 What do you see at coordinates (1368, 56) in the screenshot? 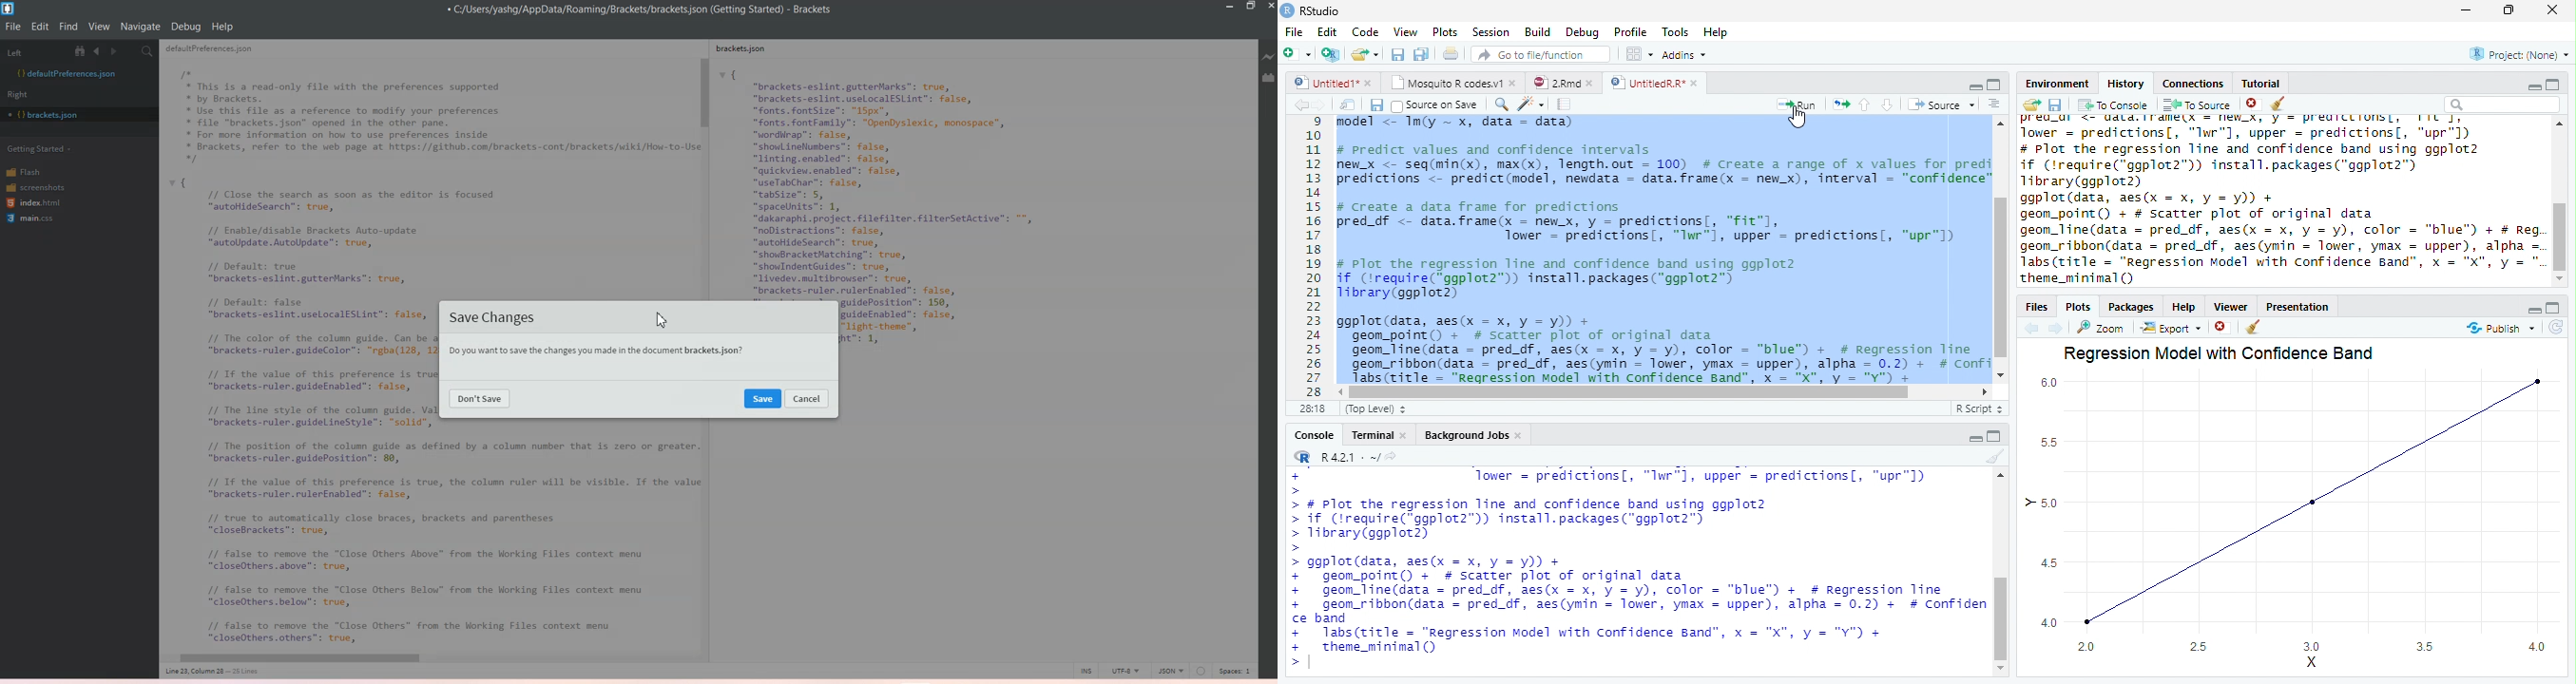
I see `Open an existing file` at bounding box center [1368, 56].